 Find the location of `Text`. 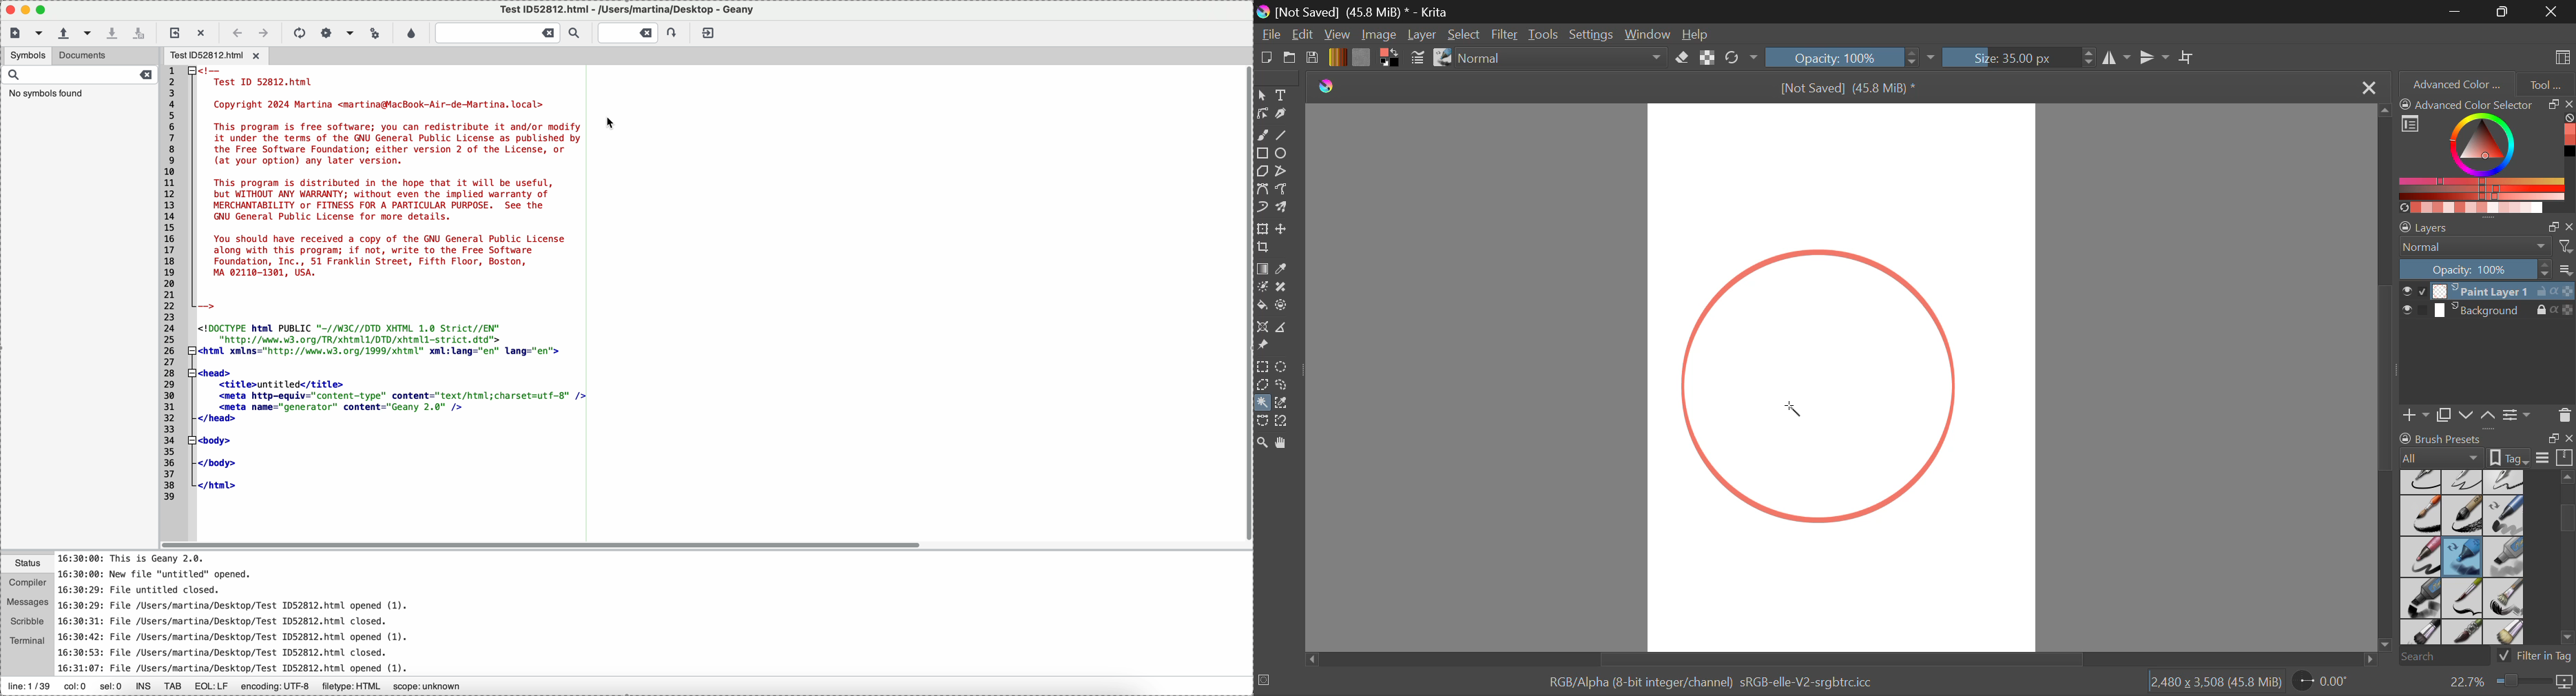

Text is located at coordinates (1283, 94).